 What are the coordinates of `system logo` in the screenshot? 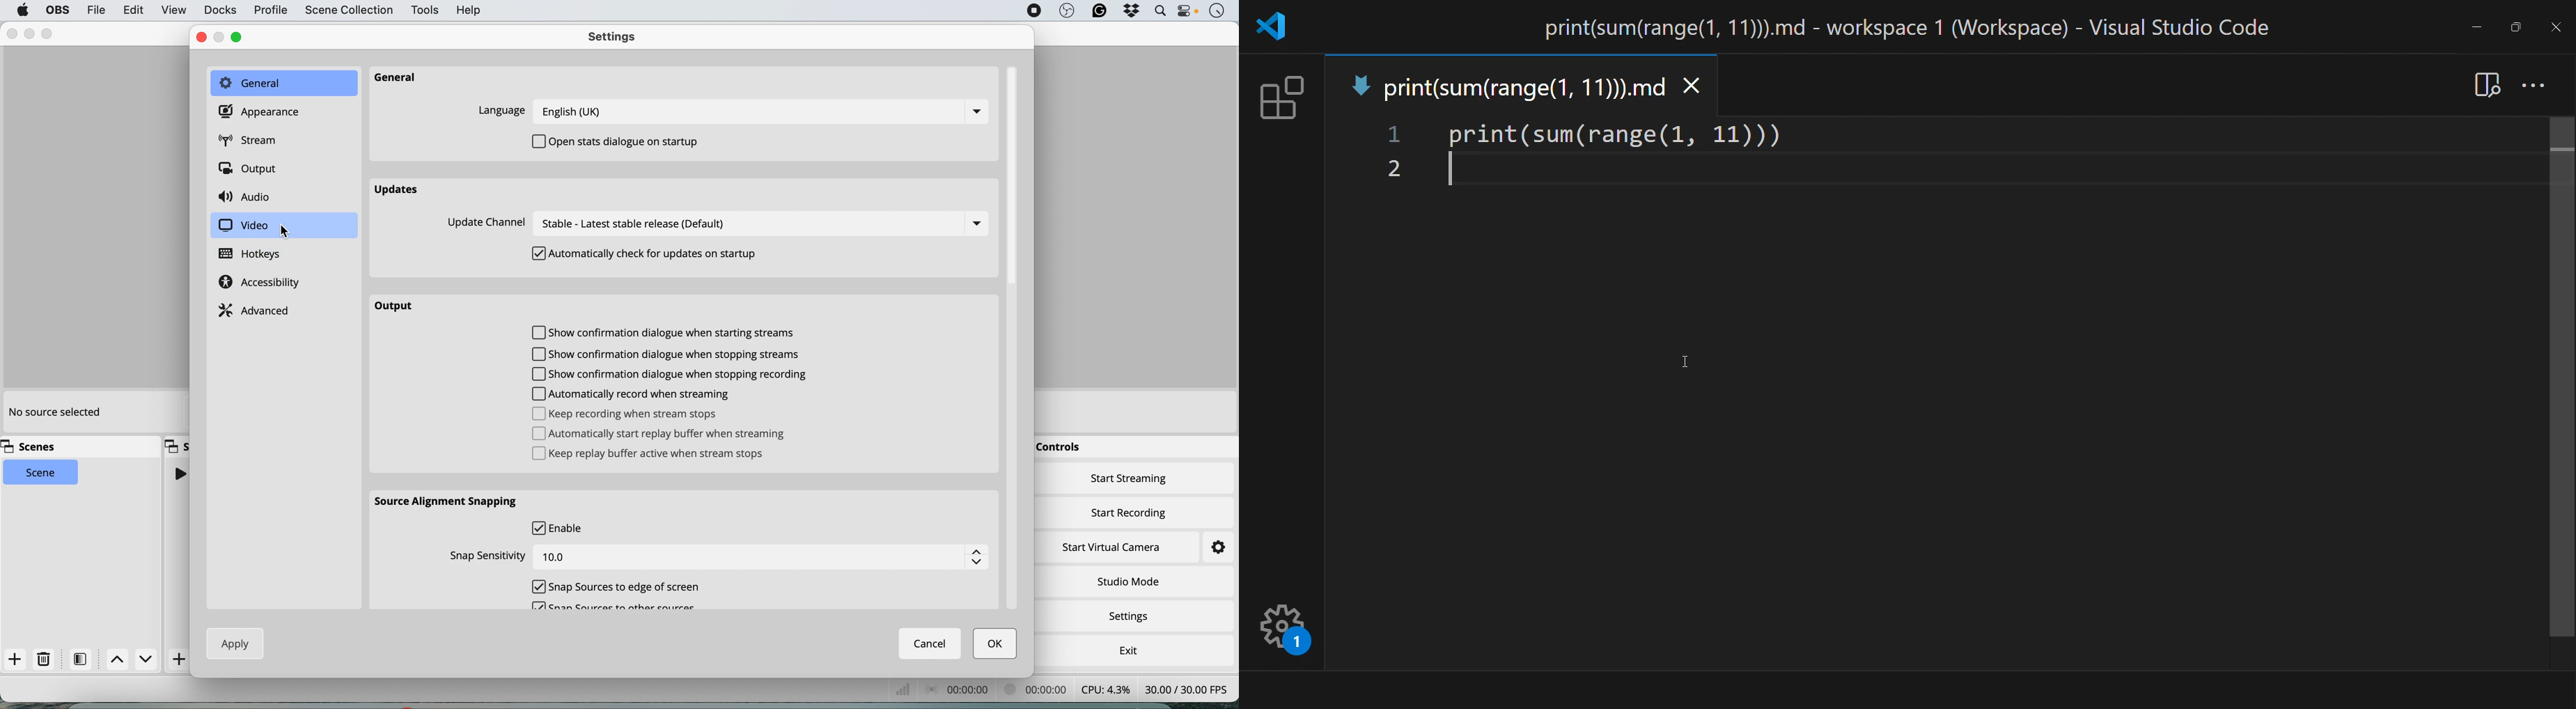 It's located at (23, 10).